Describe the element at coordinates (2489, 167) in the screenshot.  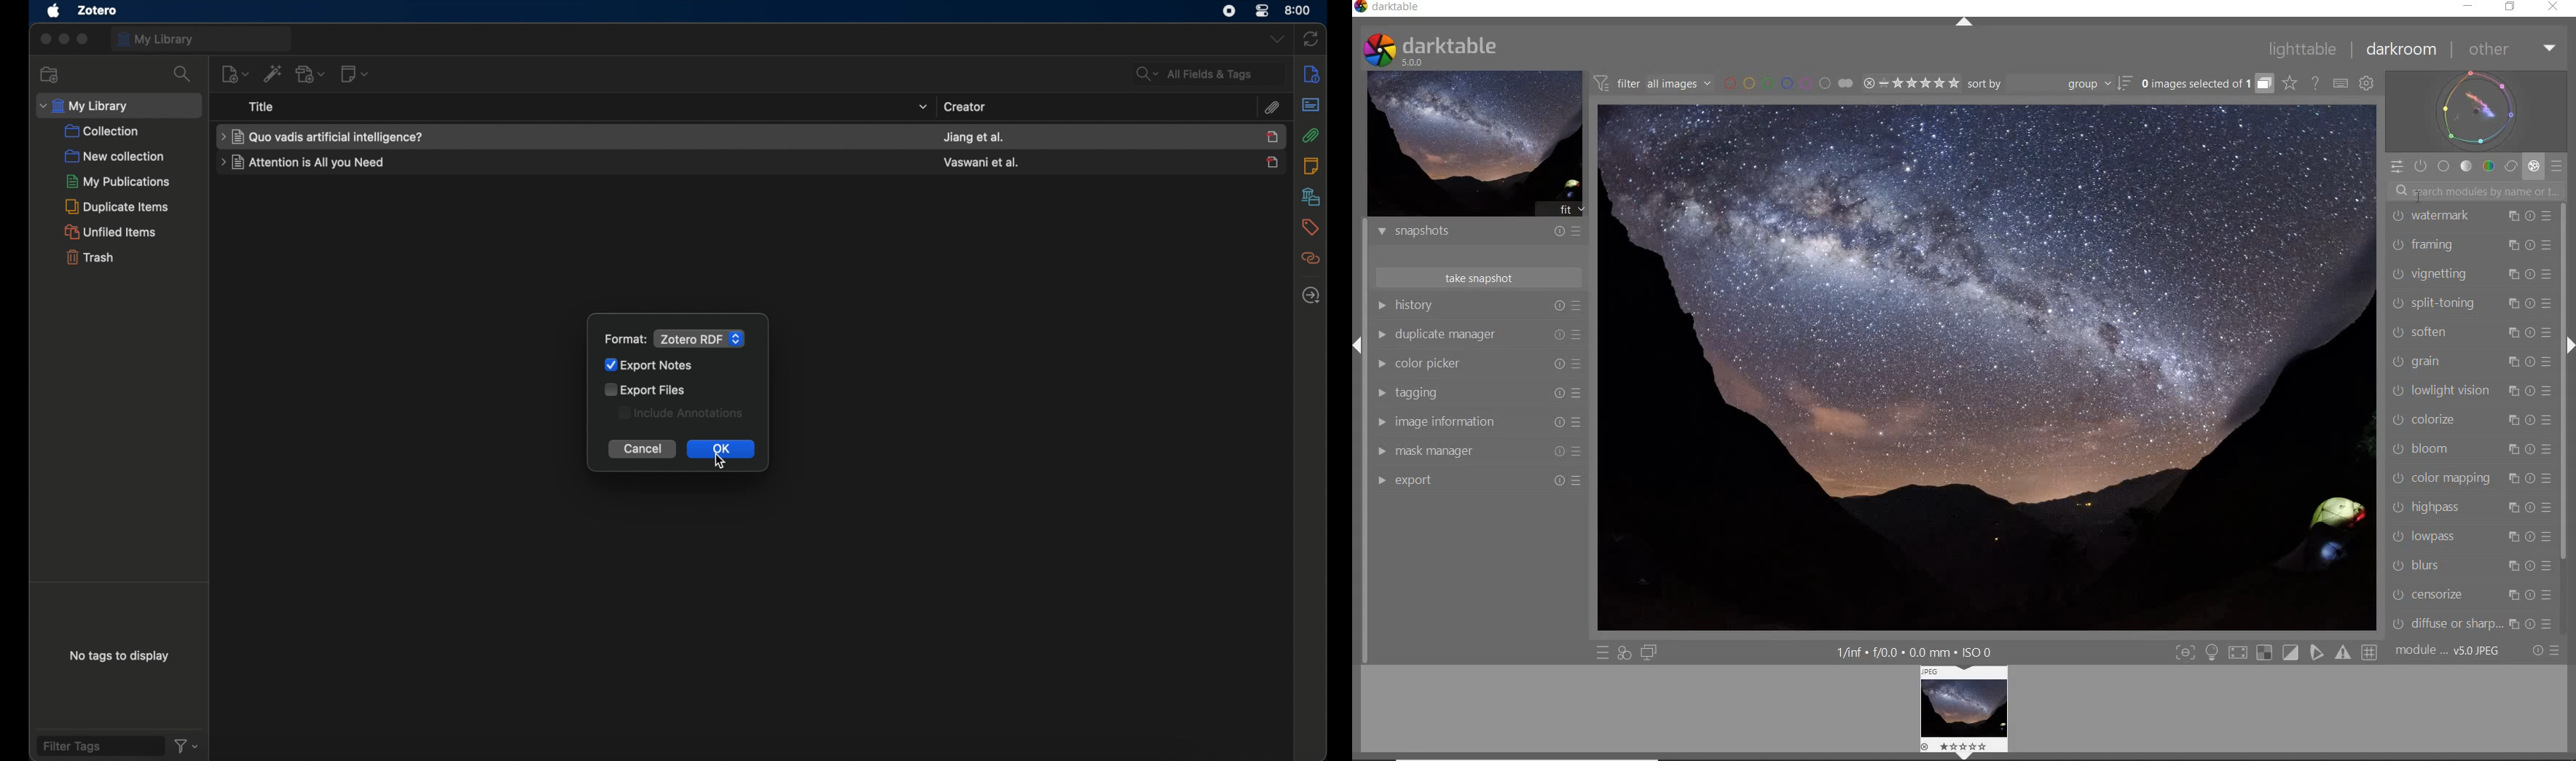
I see `COLOR` at that location.